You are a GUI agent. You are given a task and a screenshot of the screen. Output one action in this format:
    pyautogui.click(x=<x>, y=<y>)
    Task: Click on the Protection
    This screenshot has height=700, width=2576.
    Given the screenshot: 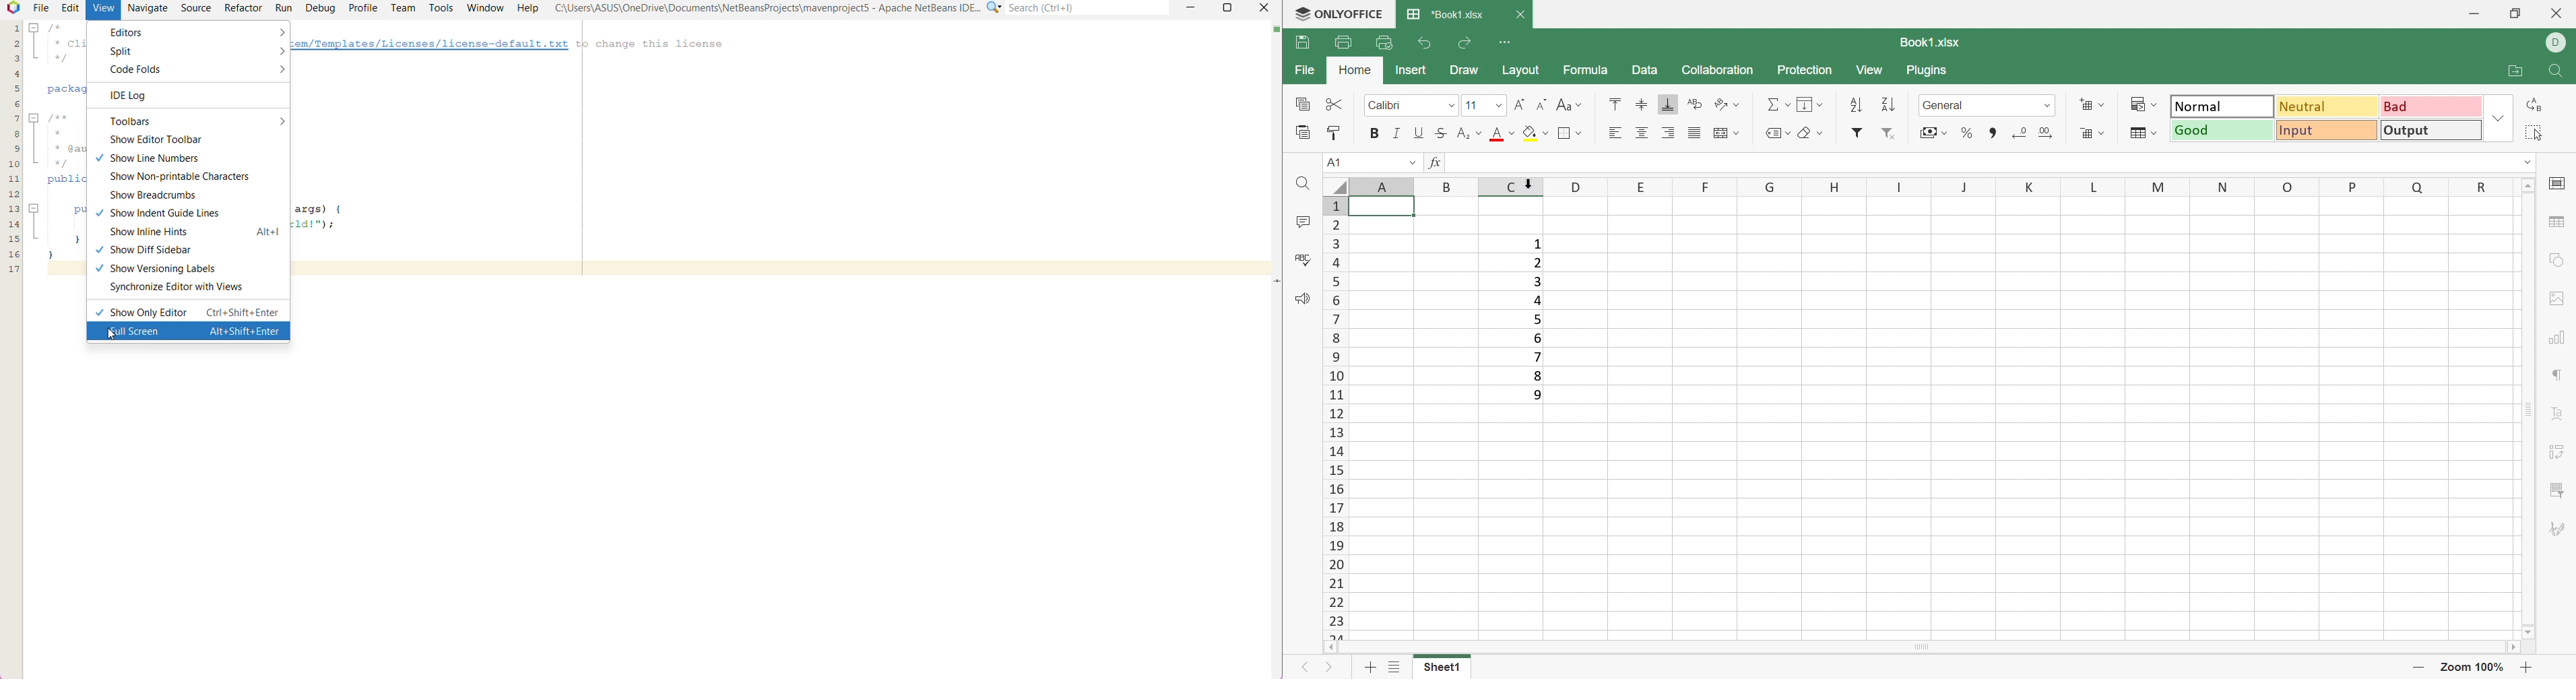 What is the action you would take?
    pyautogui.click(x=1806, y=71)
    